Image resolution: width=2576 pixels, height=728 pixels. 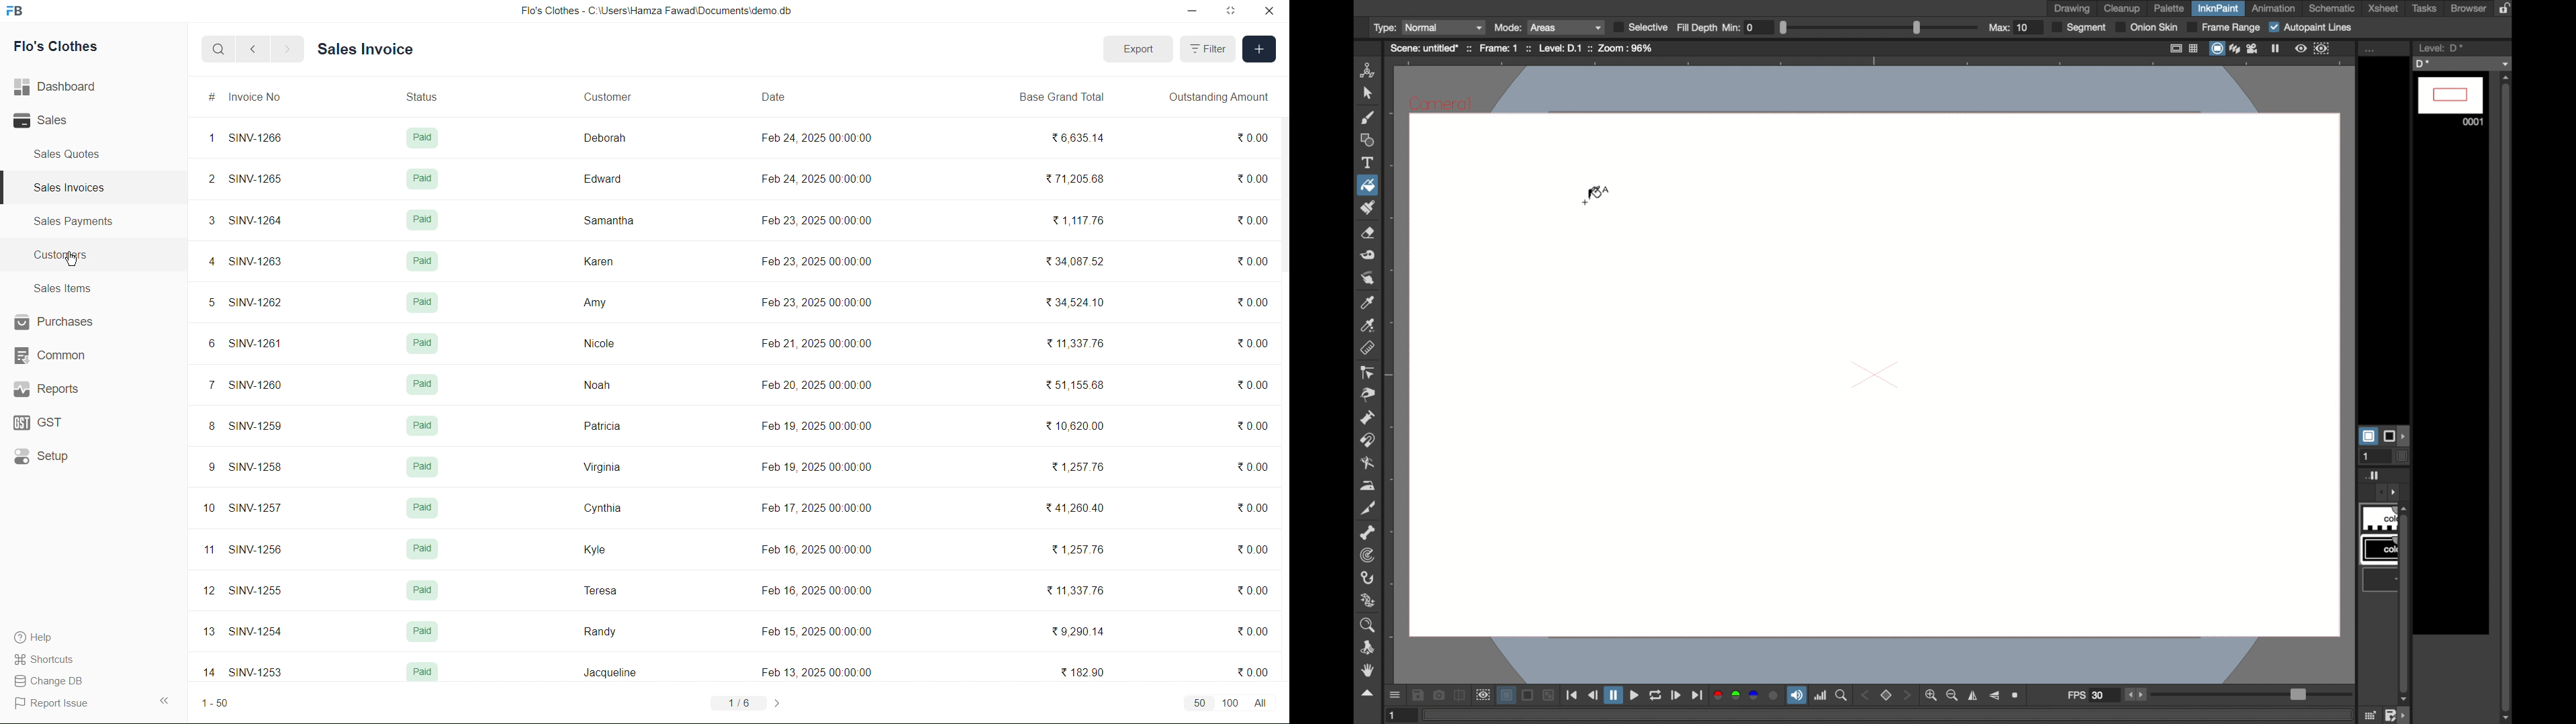 What do you see at coordinates (1368, 162) in the screenshot?
I see `type tool` at bounding box center [1368, 162].